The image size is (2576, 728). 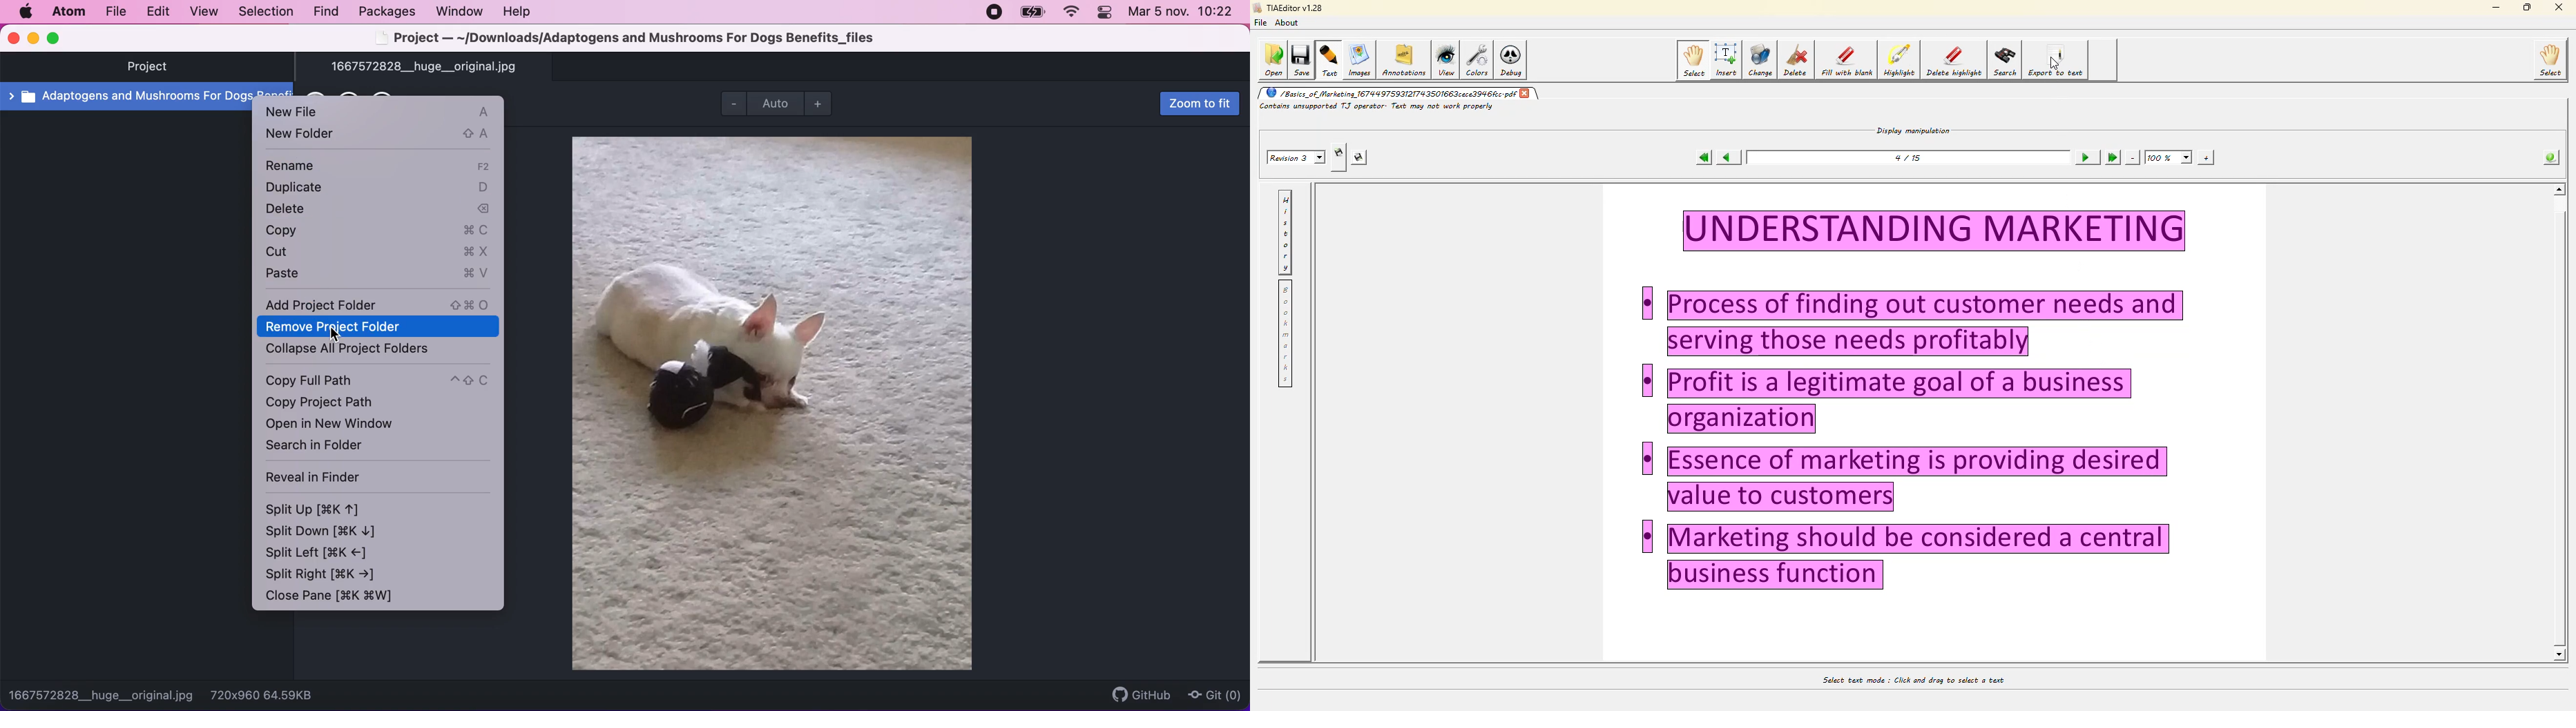 I want to click on find, so click(x=327, y=12).